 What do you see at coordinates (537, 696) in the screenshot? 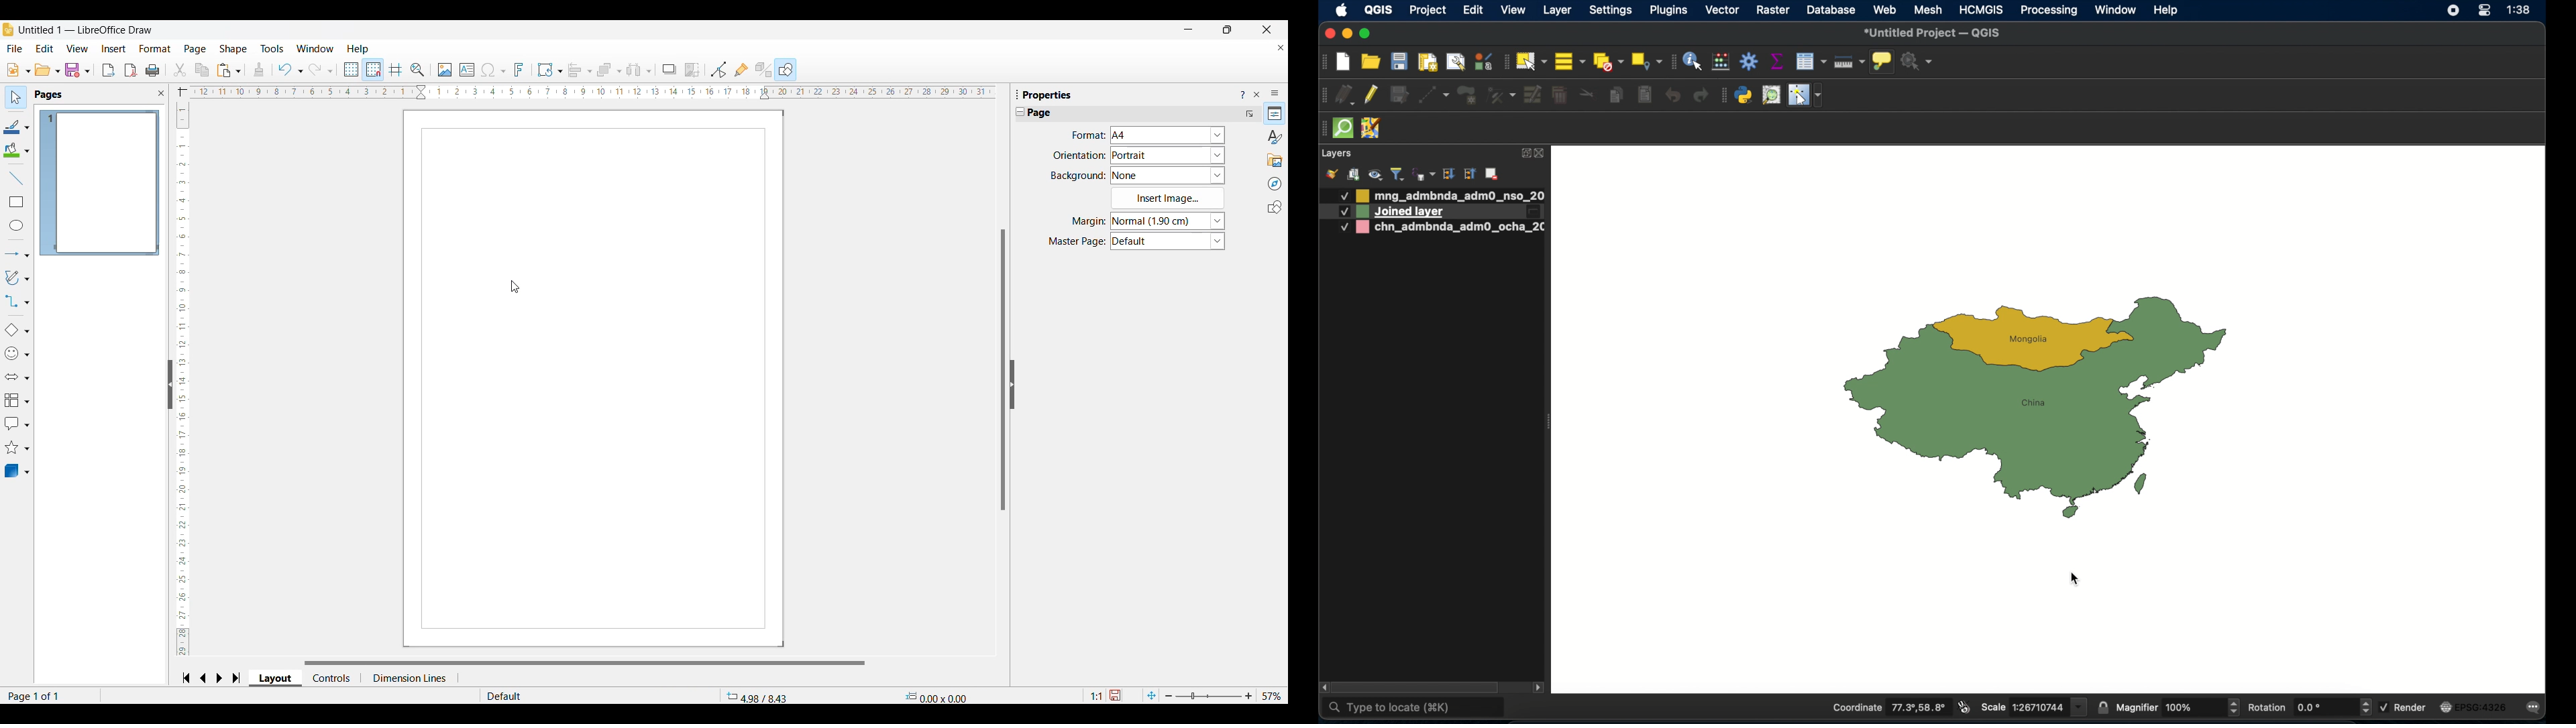
I see `Default` at bounding box center [537, 696].